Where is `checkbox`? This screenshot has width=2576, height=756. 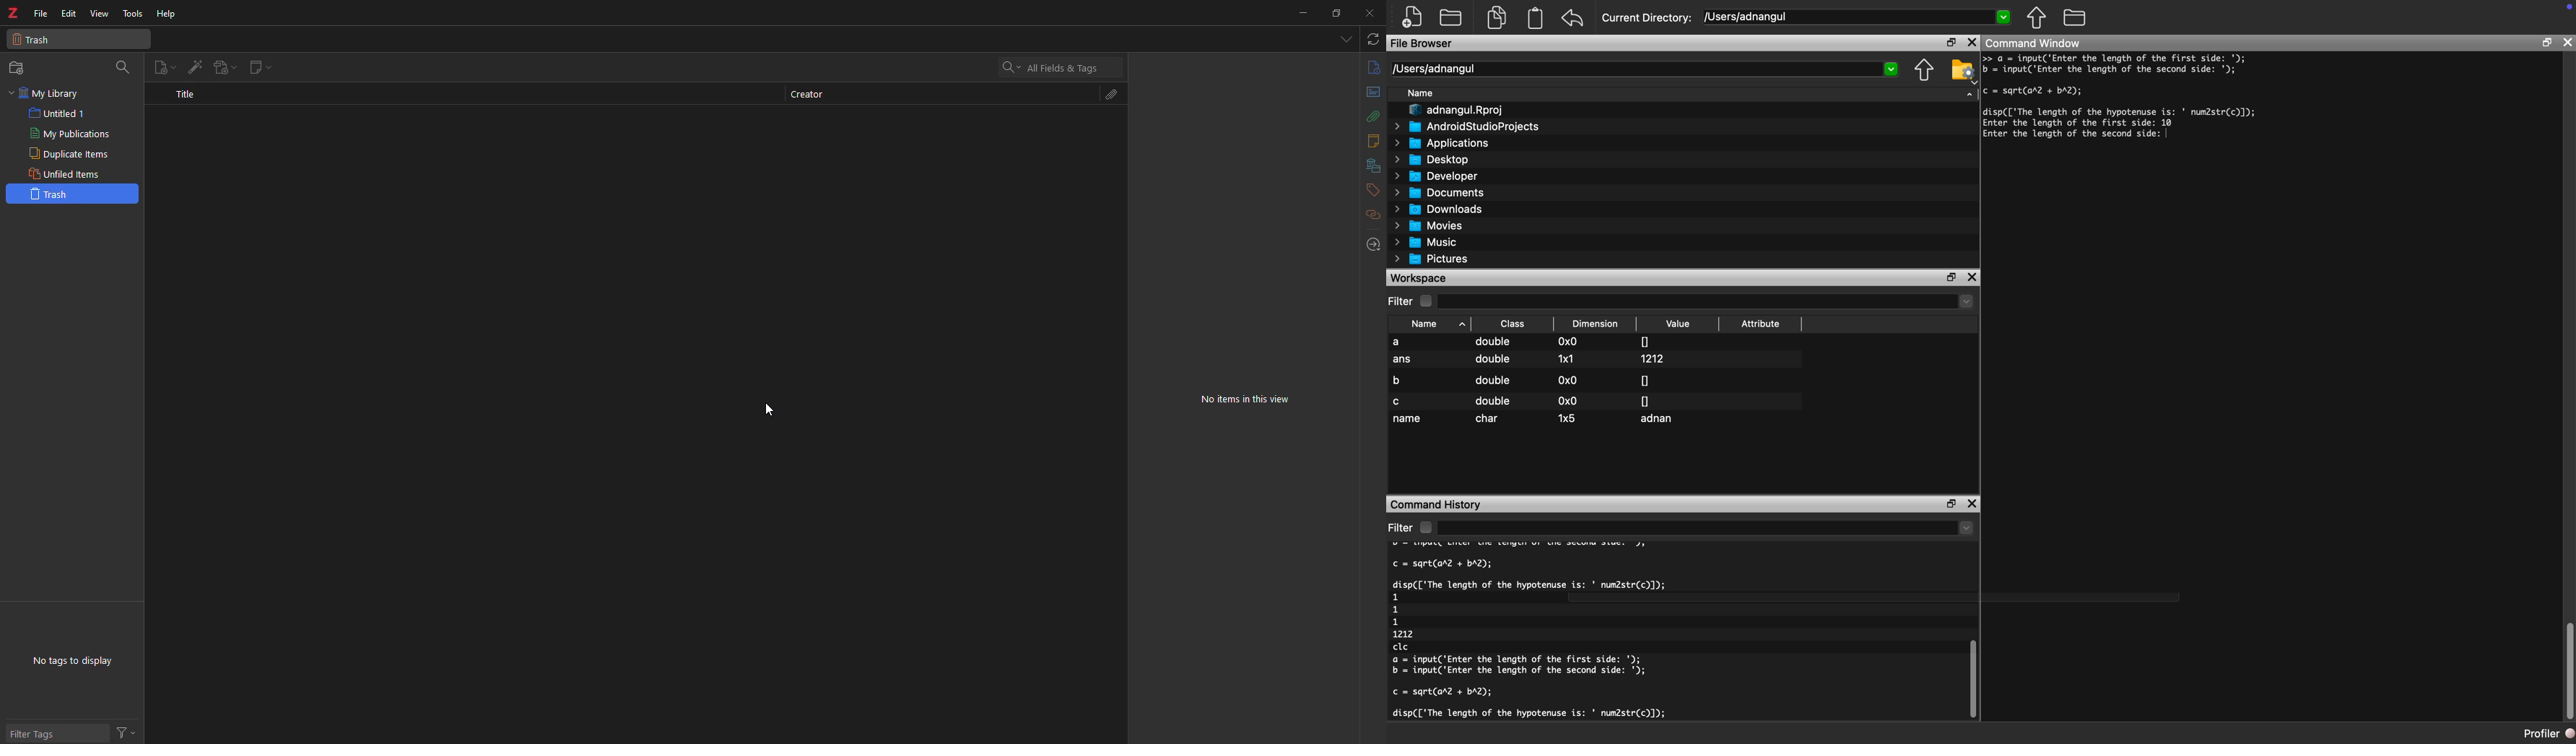 checkbox is located at coordinates (1425, 527).